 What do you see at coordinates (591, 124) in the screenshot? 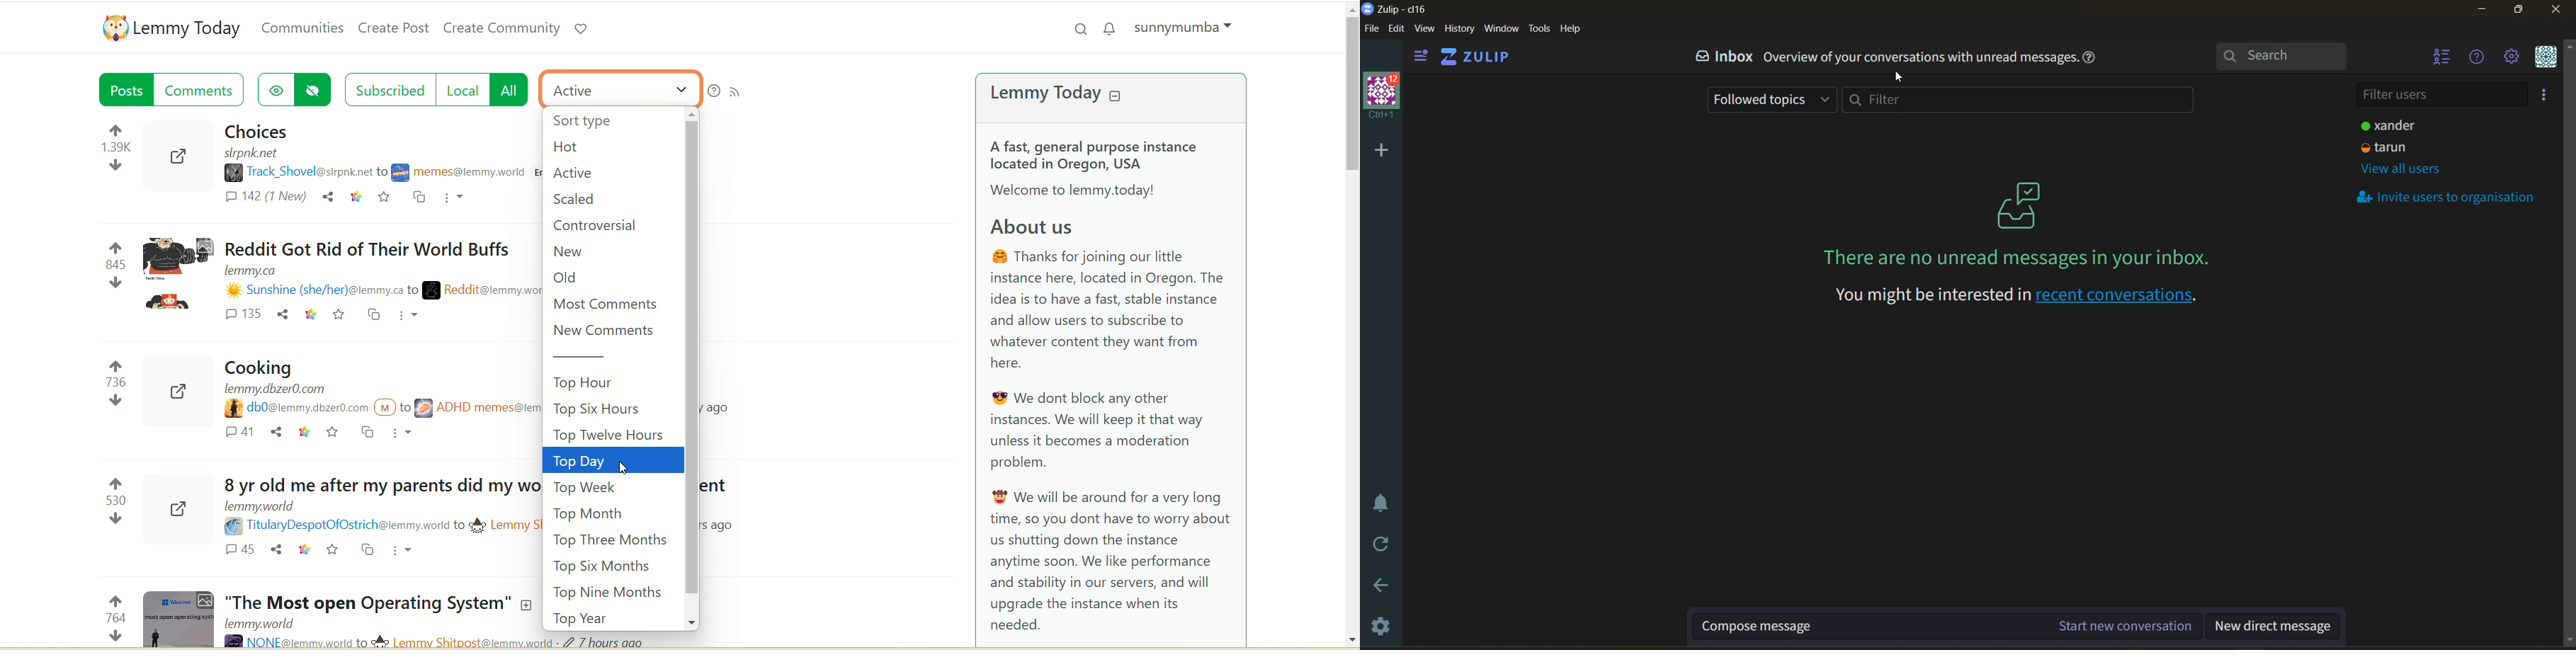
I see `sort type` at bounding box center [591, 124].